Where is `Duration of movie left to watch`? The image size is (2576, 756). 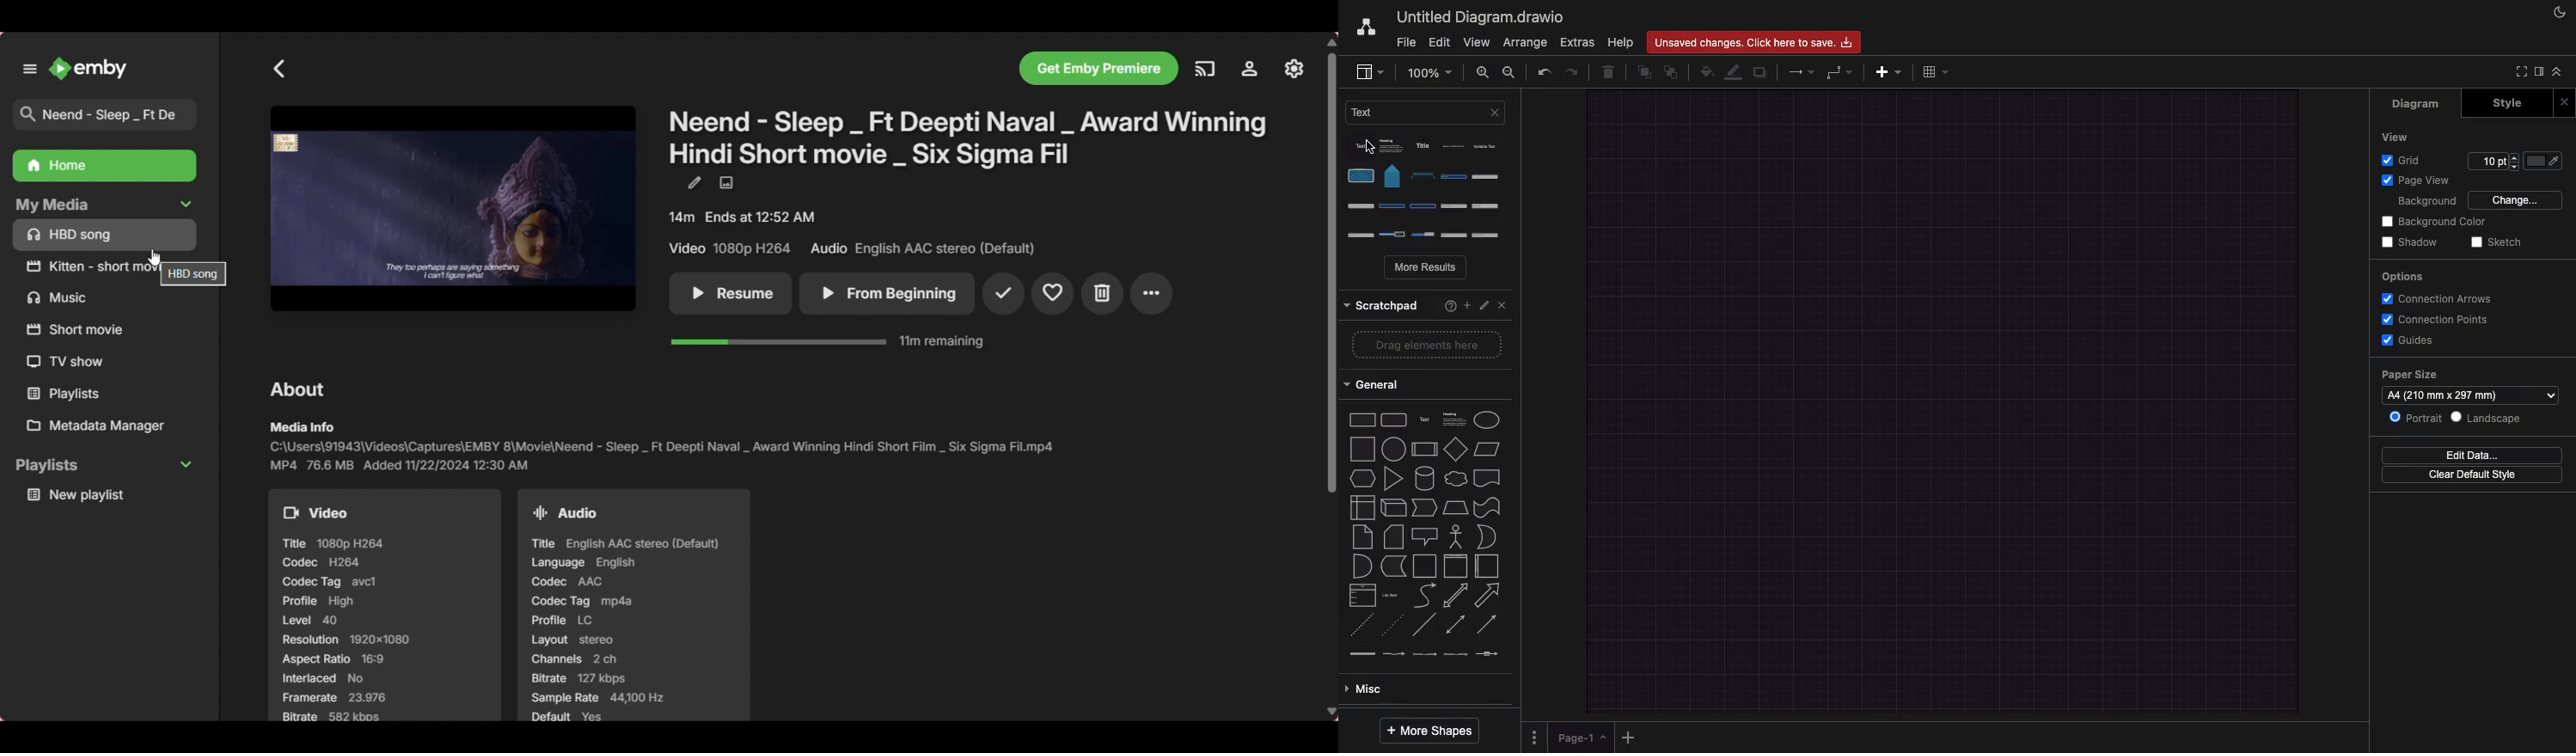
Duration of movie left to watch is located at coordinates (828, 341).